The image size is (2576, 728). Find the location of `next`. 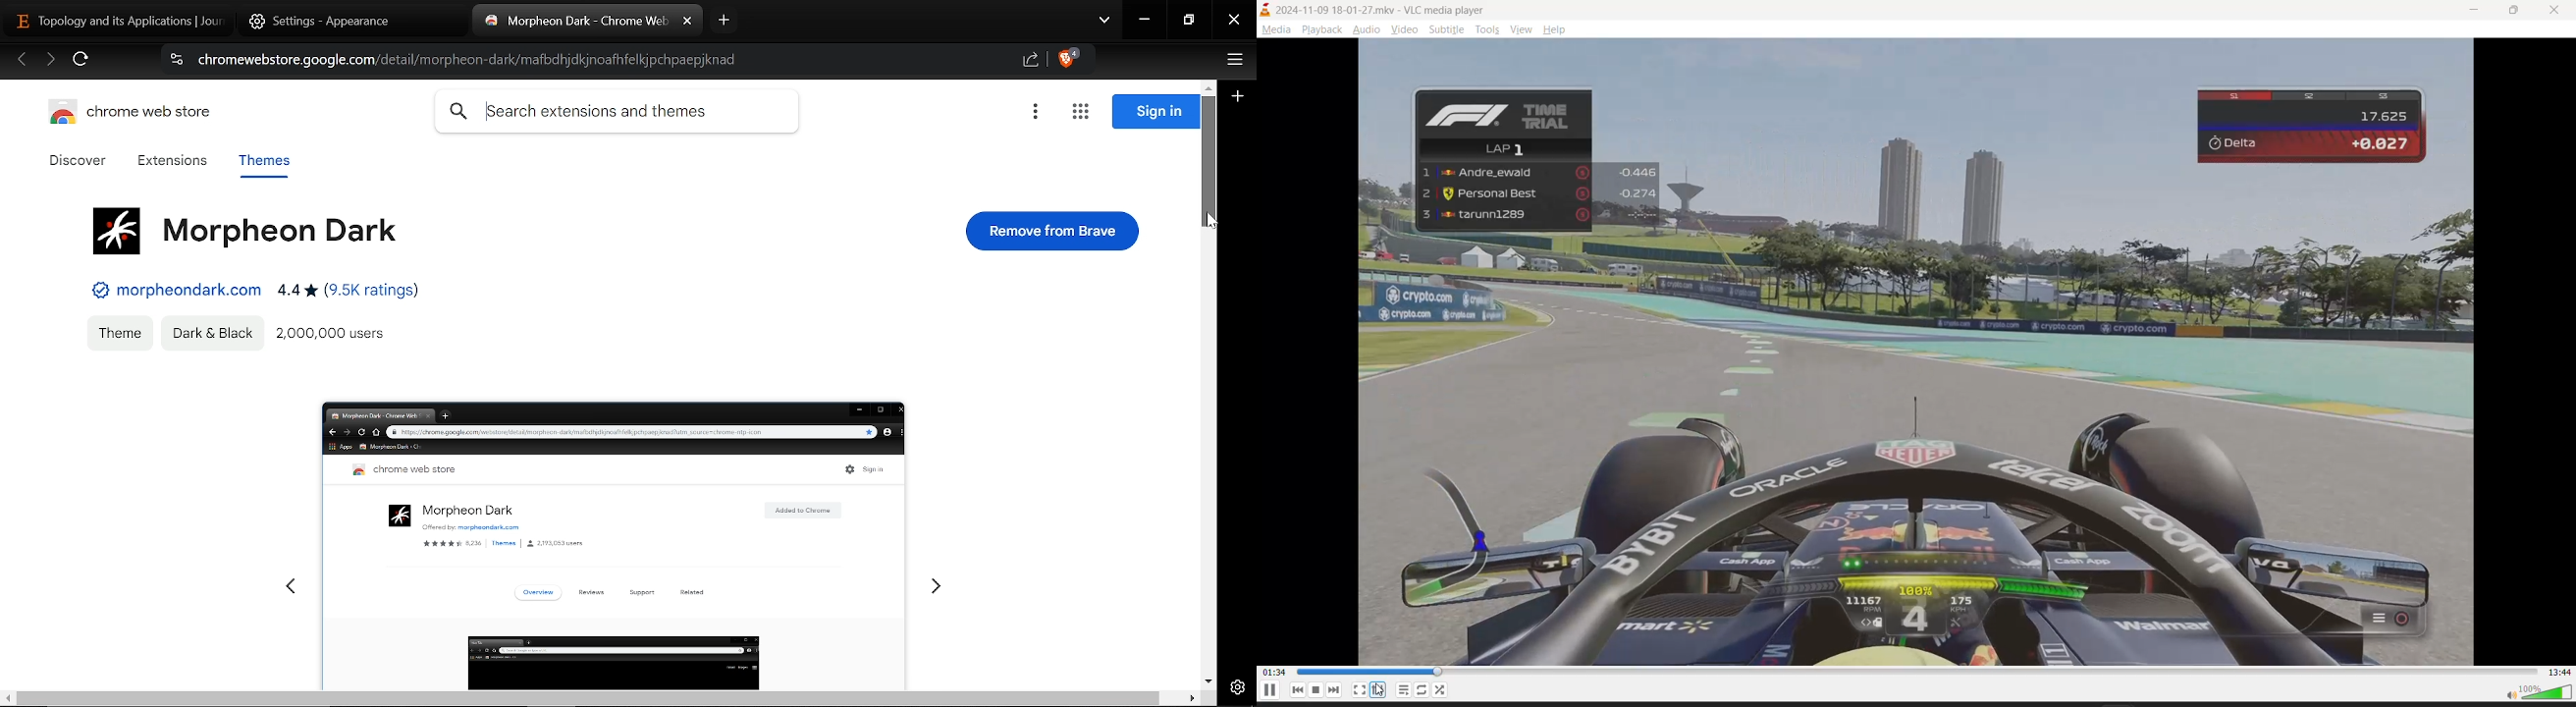

next is located at coordinates (1336, 693).